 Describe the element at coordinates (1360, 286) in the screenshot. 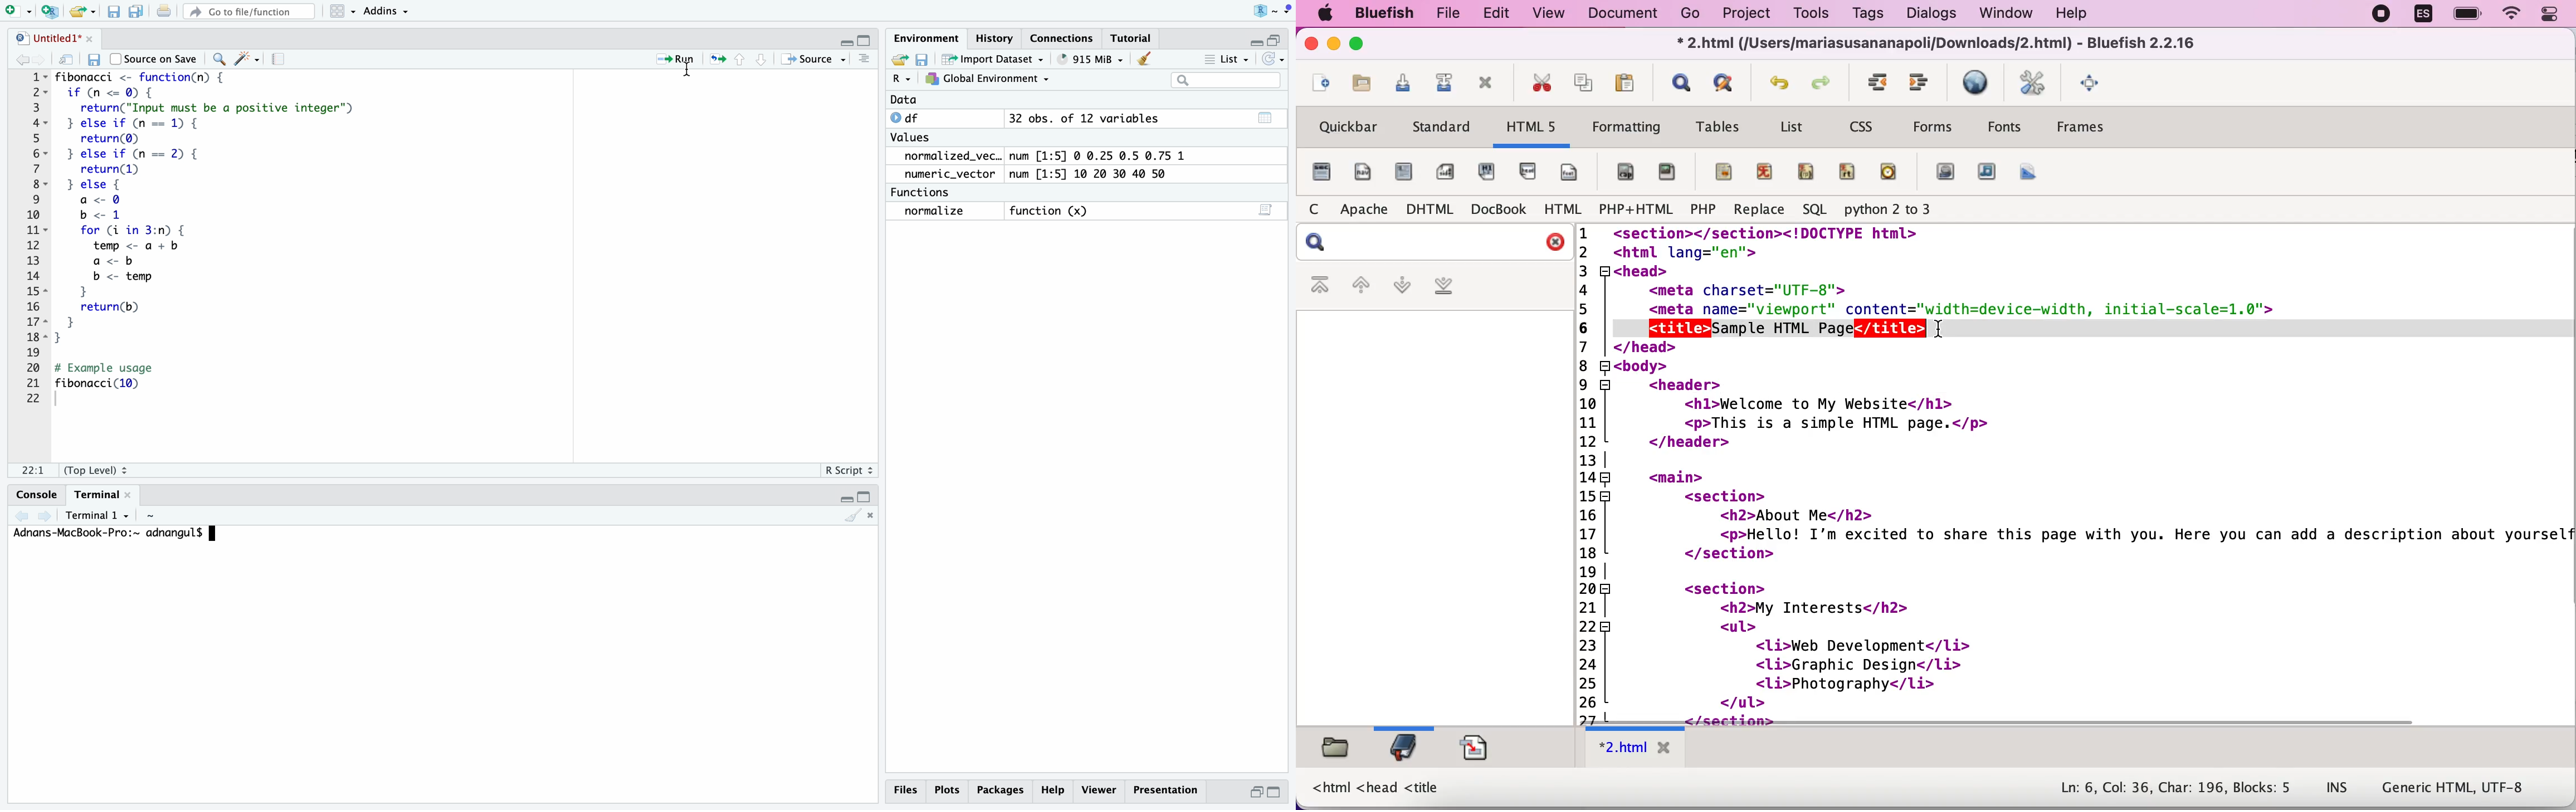

I see `previous bookmark` at that location.